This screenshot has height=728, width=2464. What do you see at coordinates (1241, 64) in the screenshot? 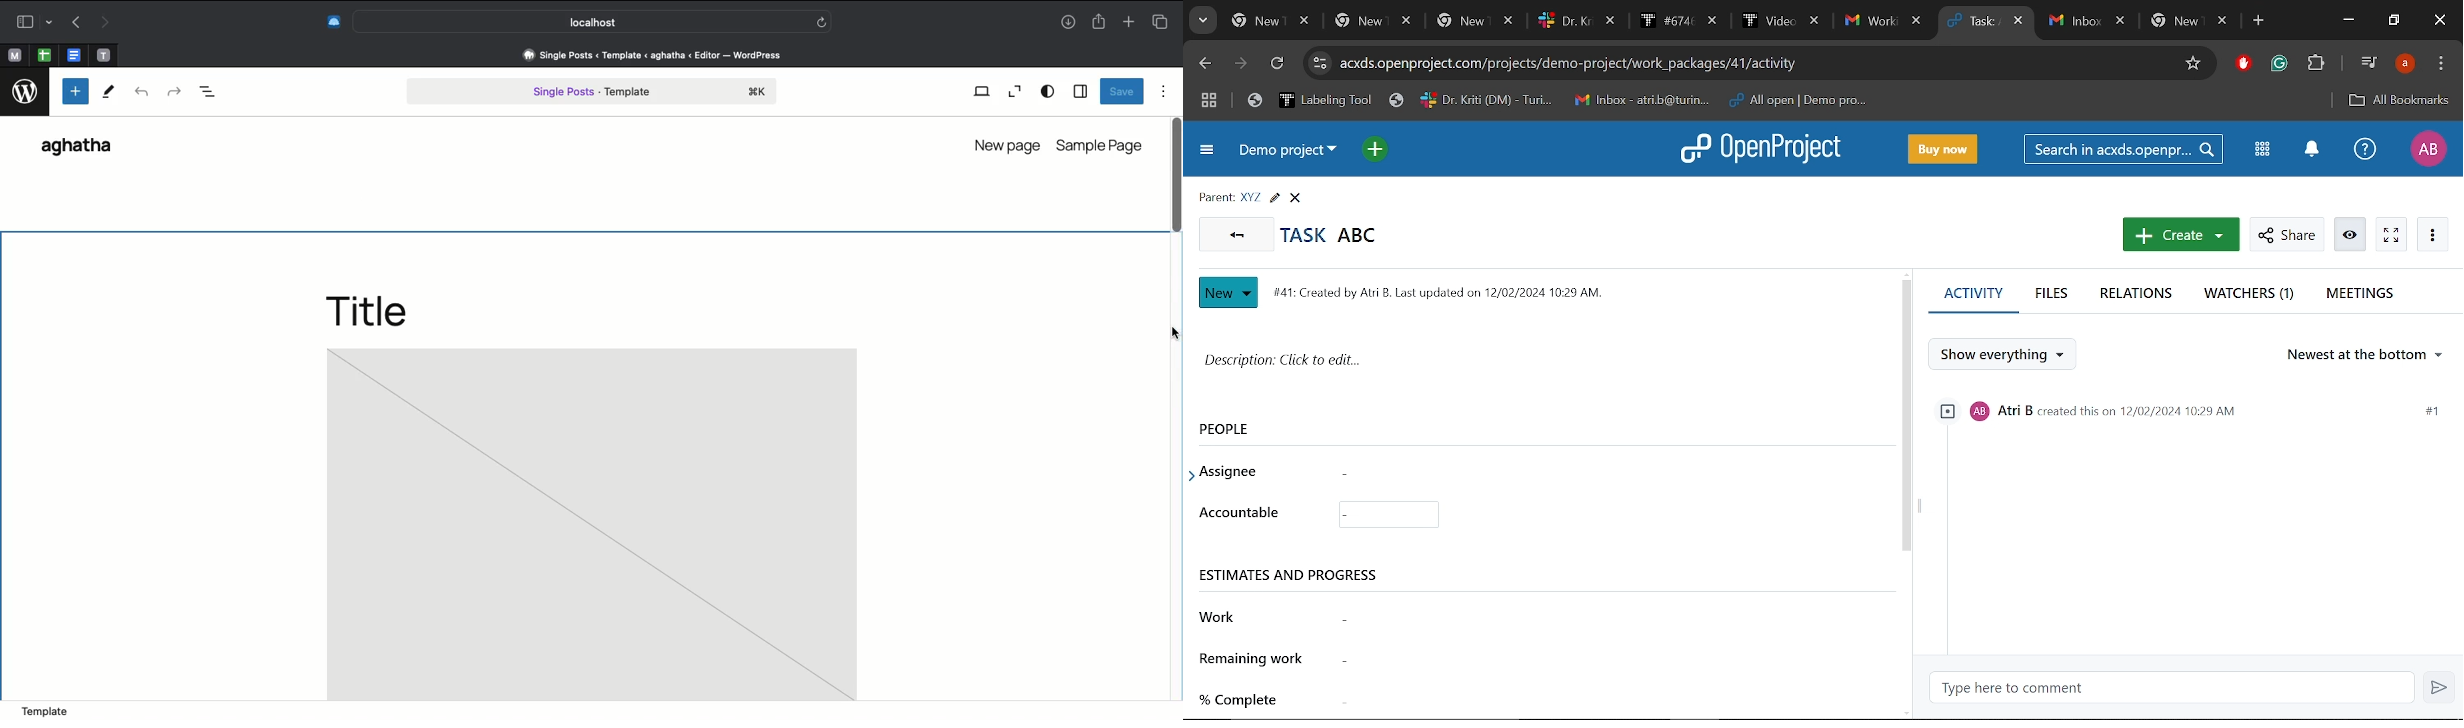
I see `Next page` at bounding box center [1241, 64].